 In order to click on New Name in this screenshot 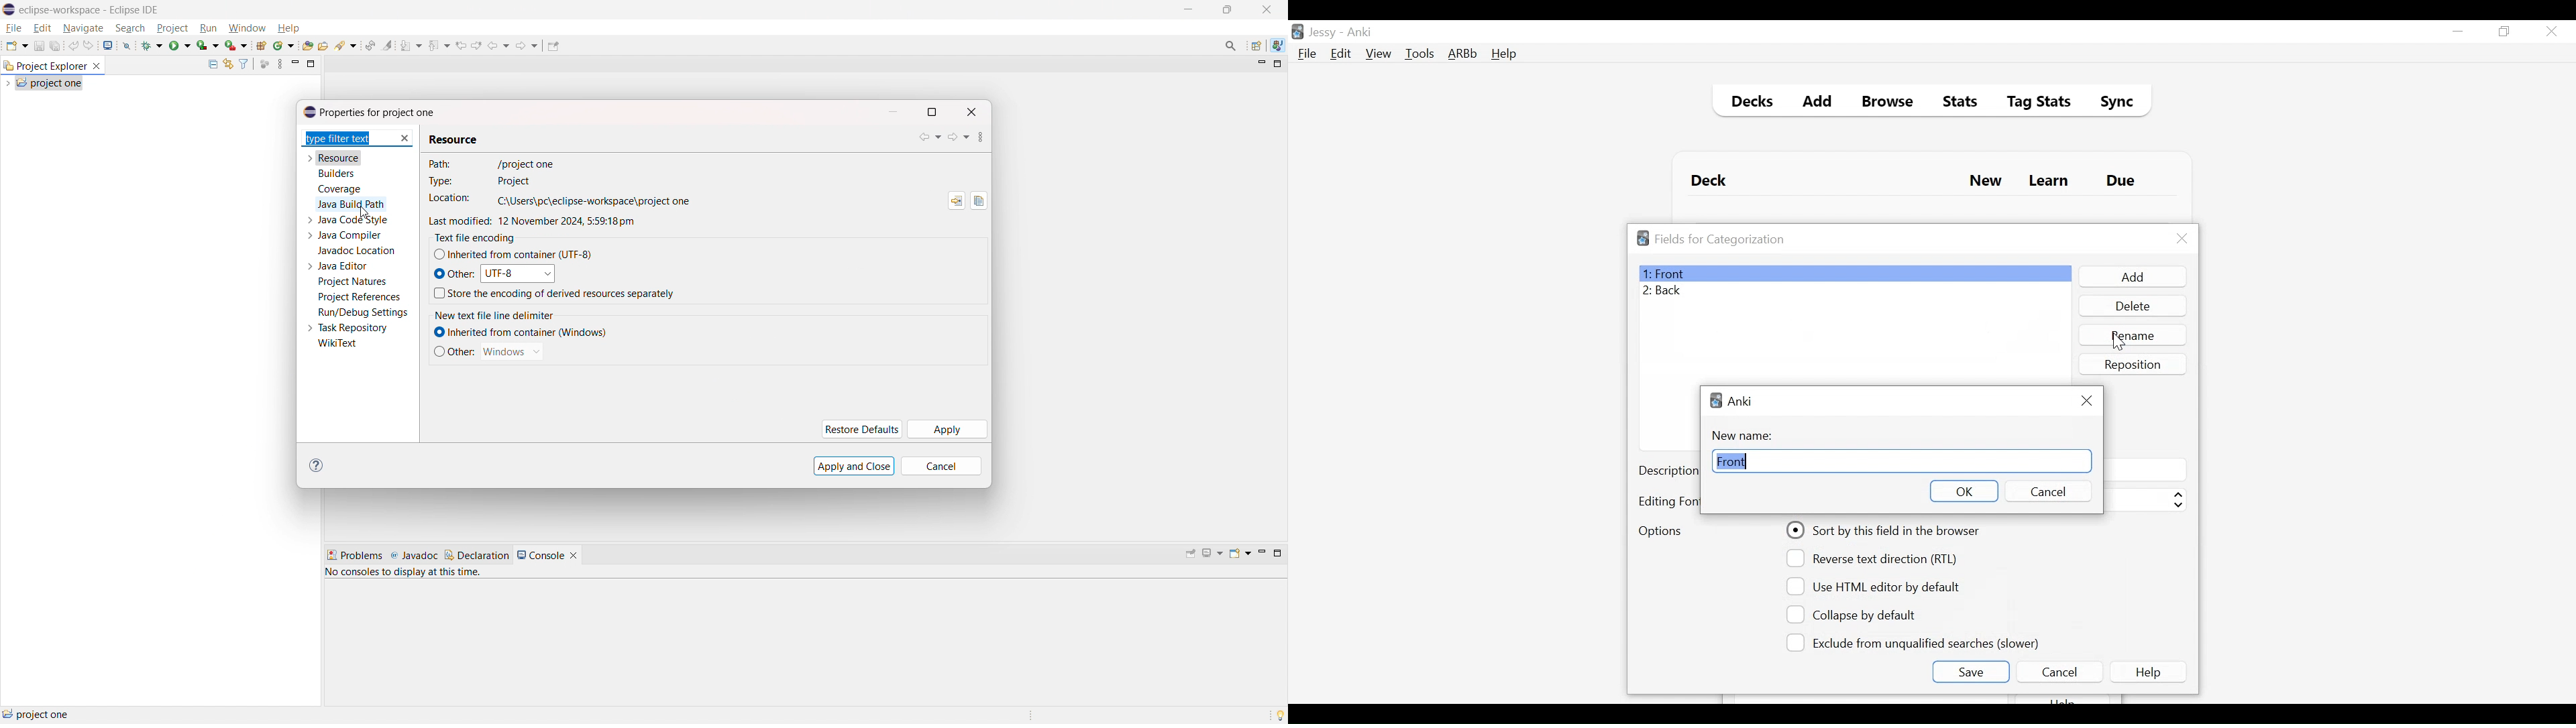, I will do `click(1746, 436)`.